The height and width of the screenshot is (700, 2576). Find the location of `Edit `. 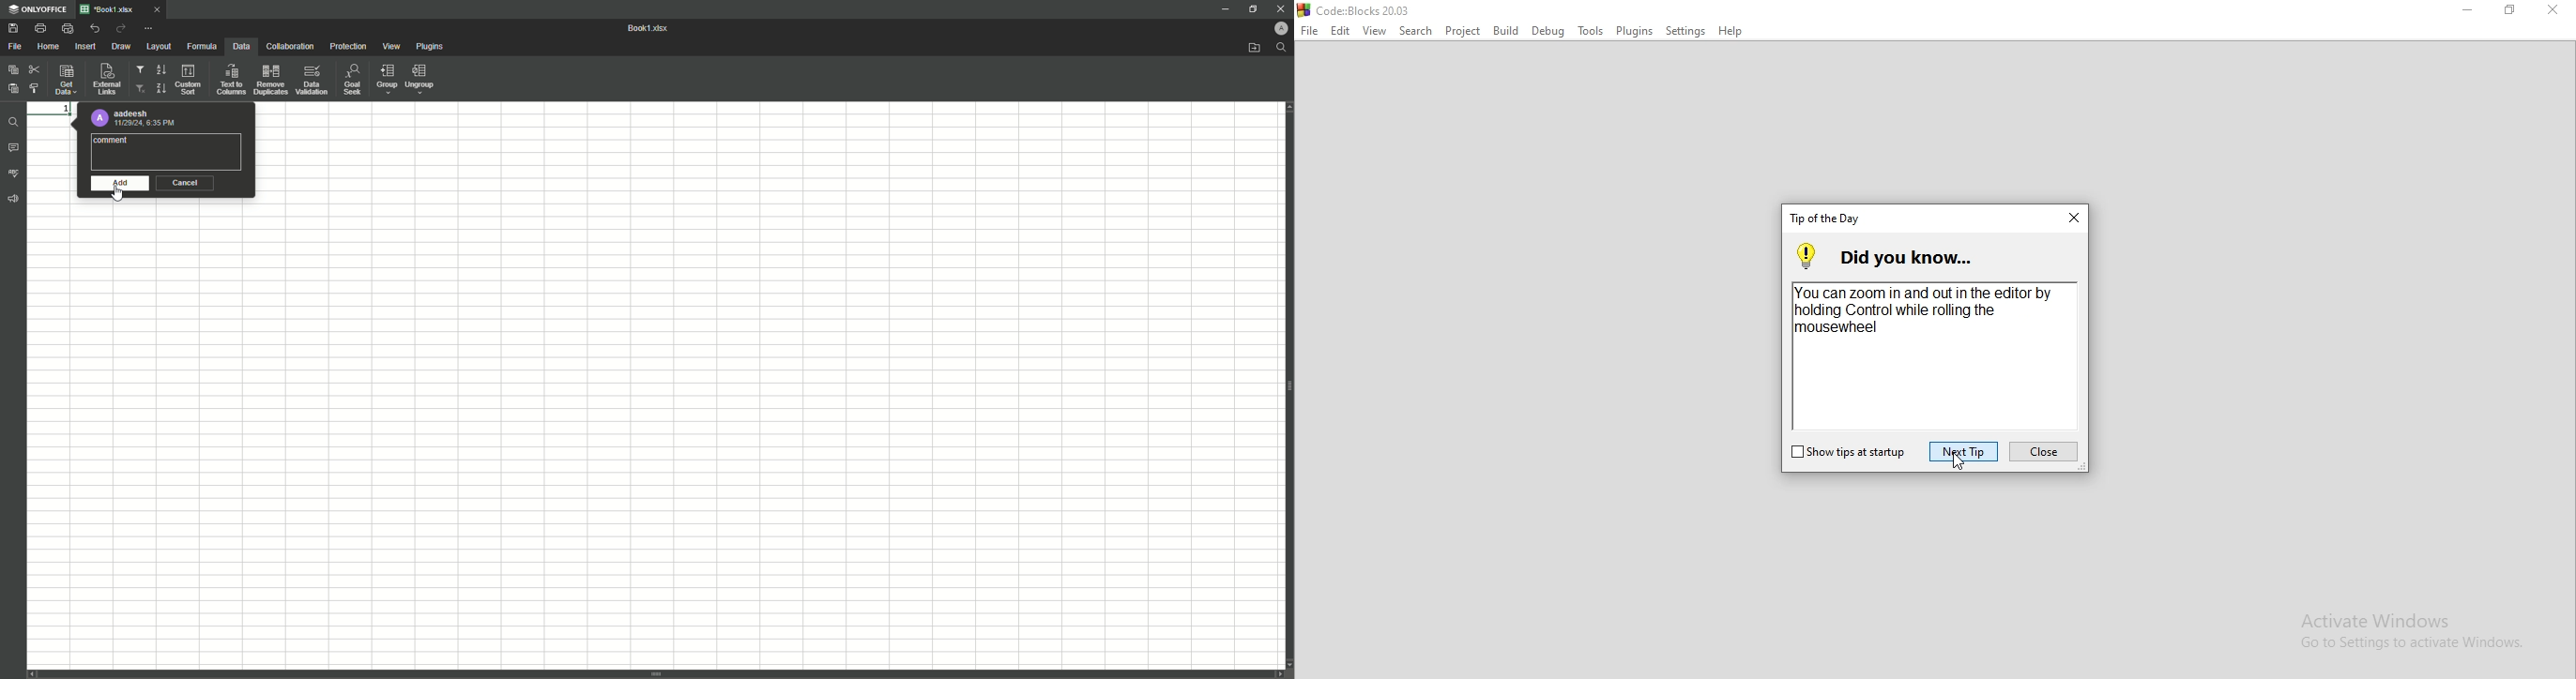

Edit  is located at coordinates (1340, 32).